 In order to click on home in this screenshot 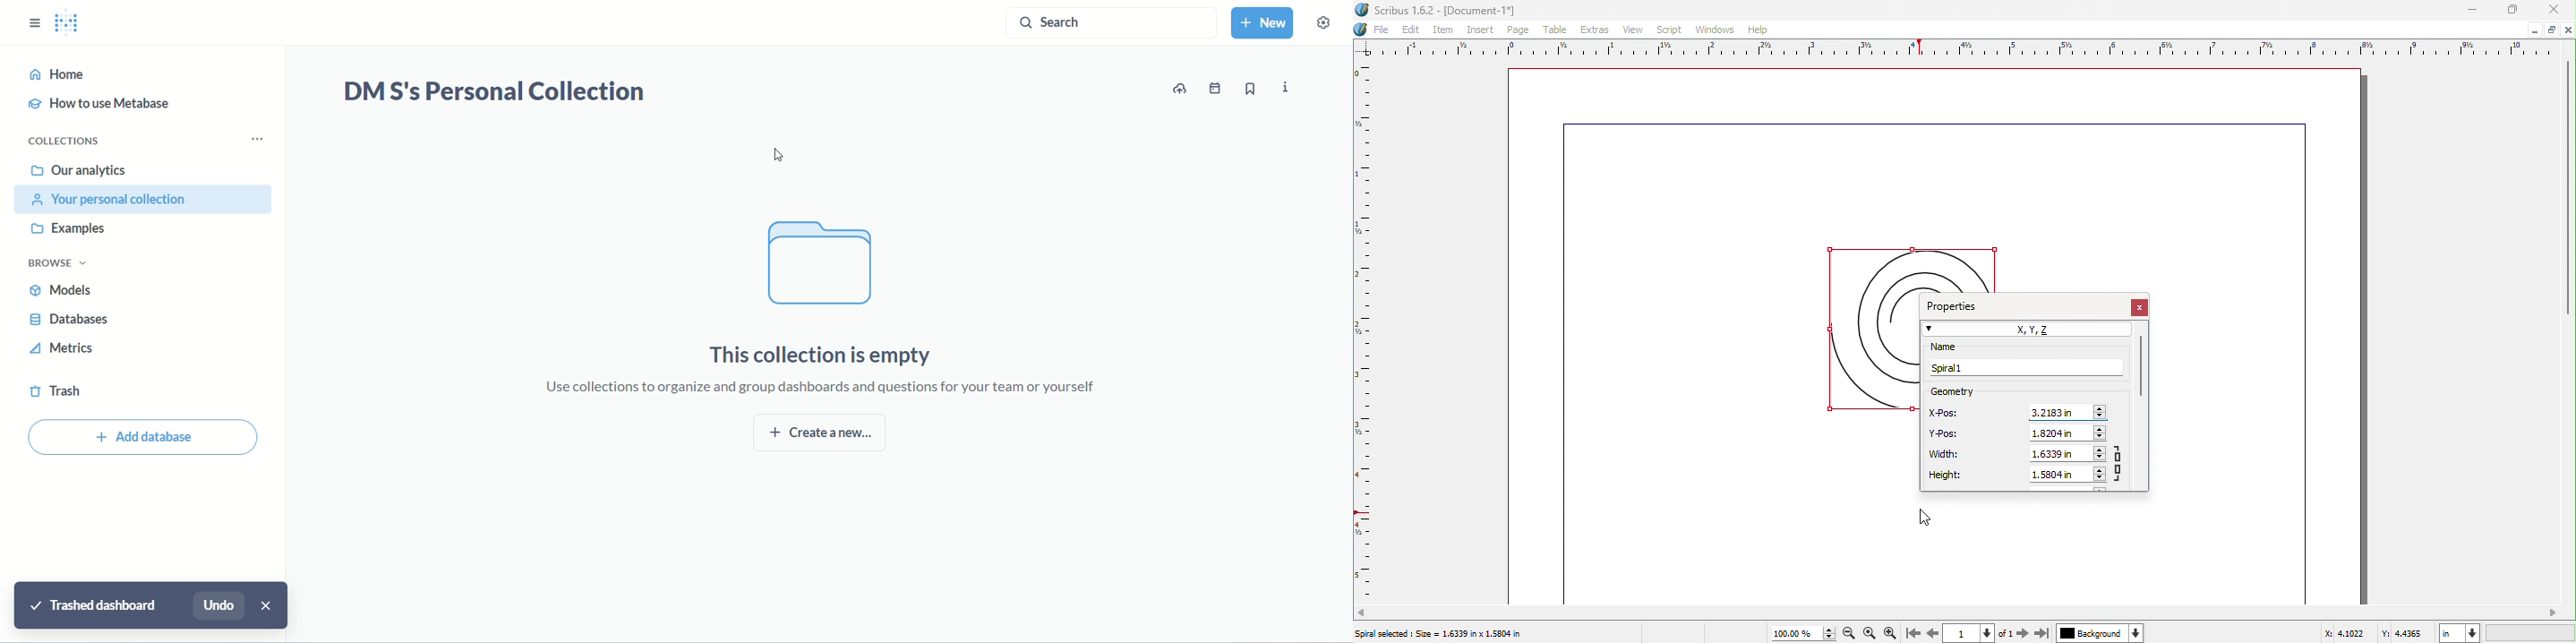, I will do `click(138, 75)`.